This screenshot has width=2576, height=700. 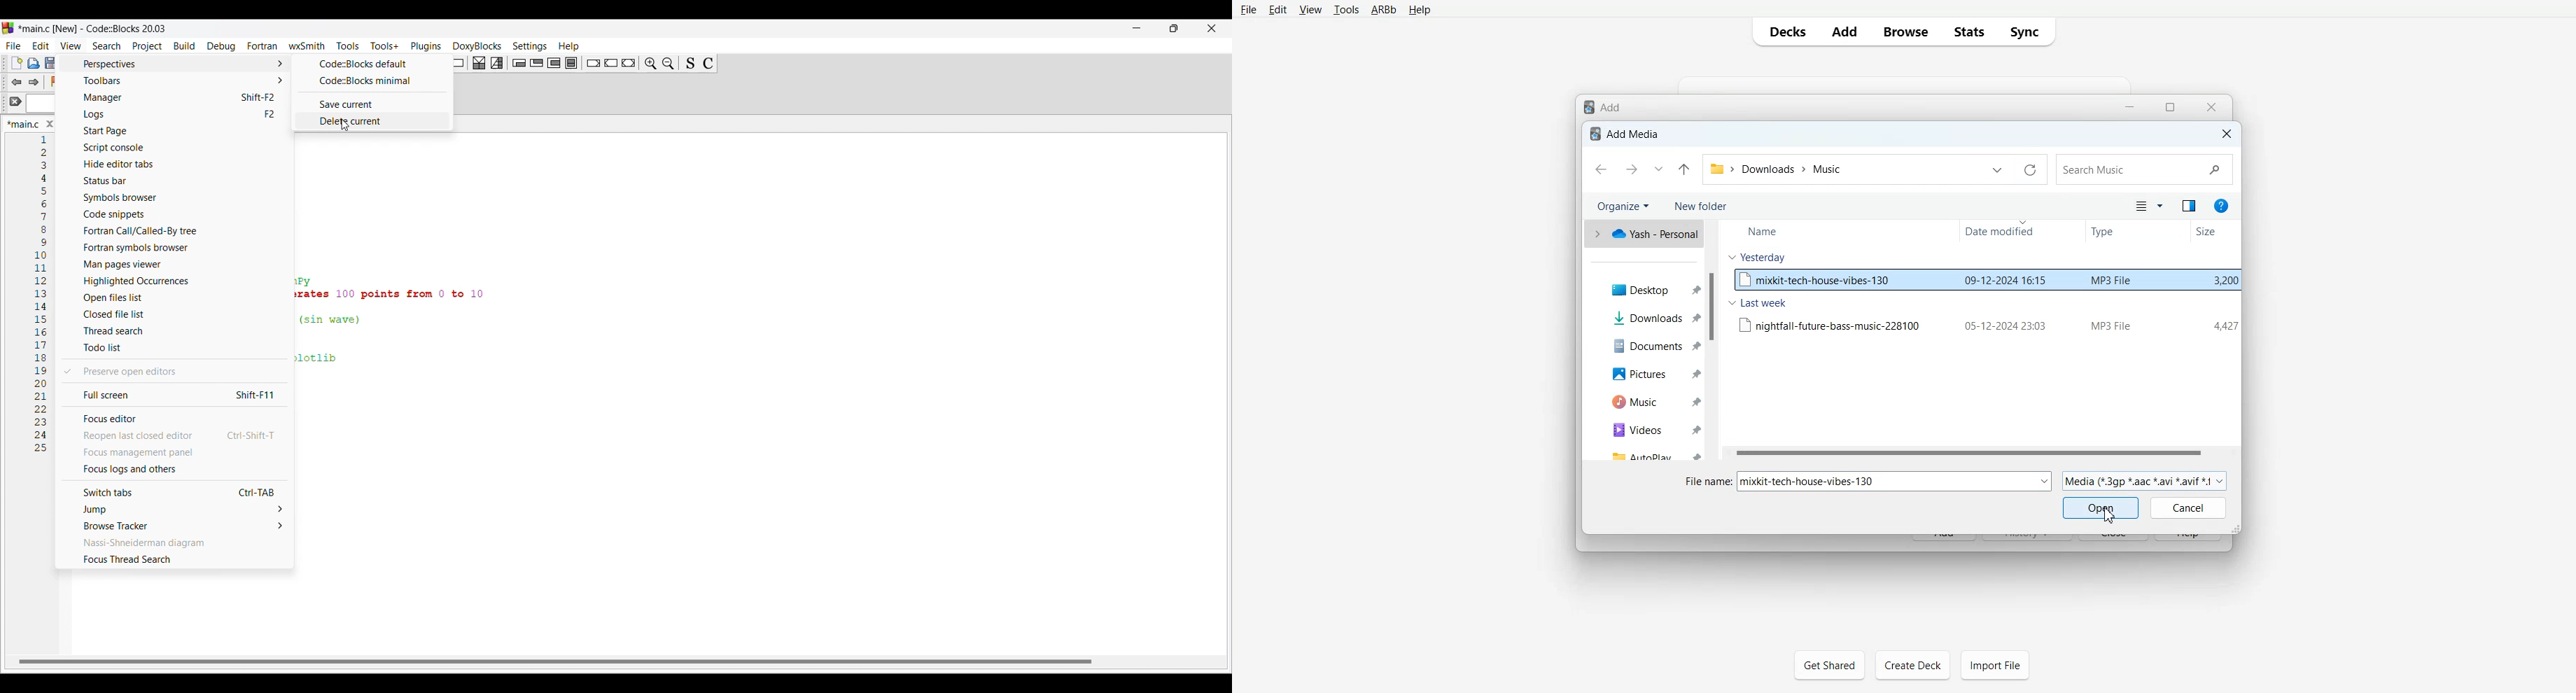 I want to click on Reopen last closed editor, so click(x=174, y=436).